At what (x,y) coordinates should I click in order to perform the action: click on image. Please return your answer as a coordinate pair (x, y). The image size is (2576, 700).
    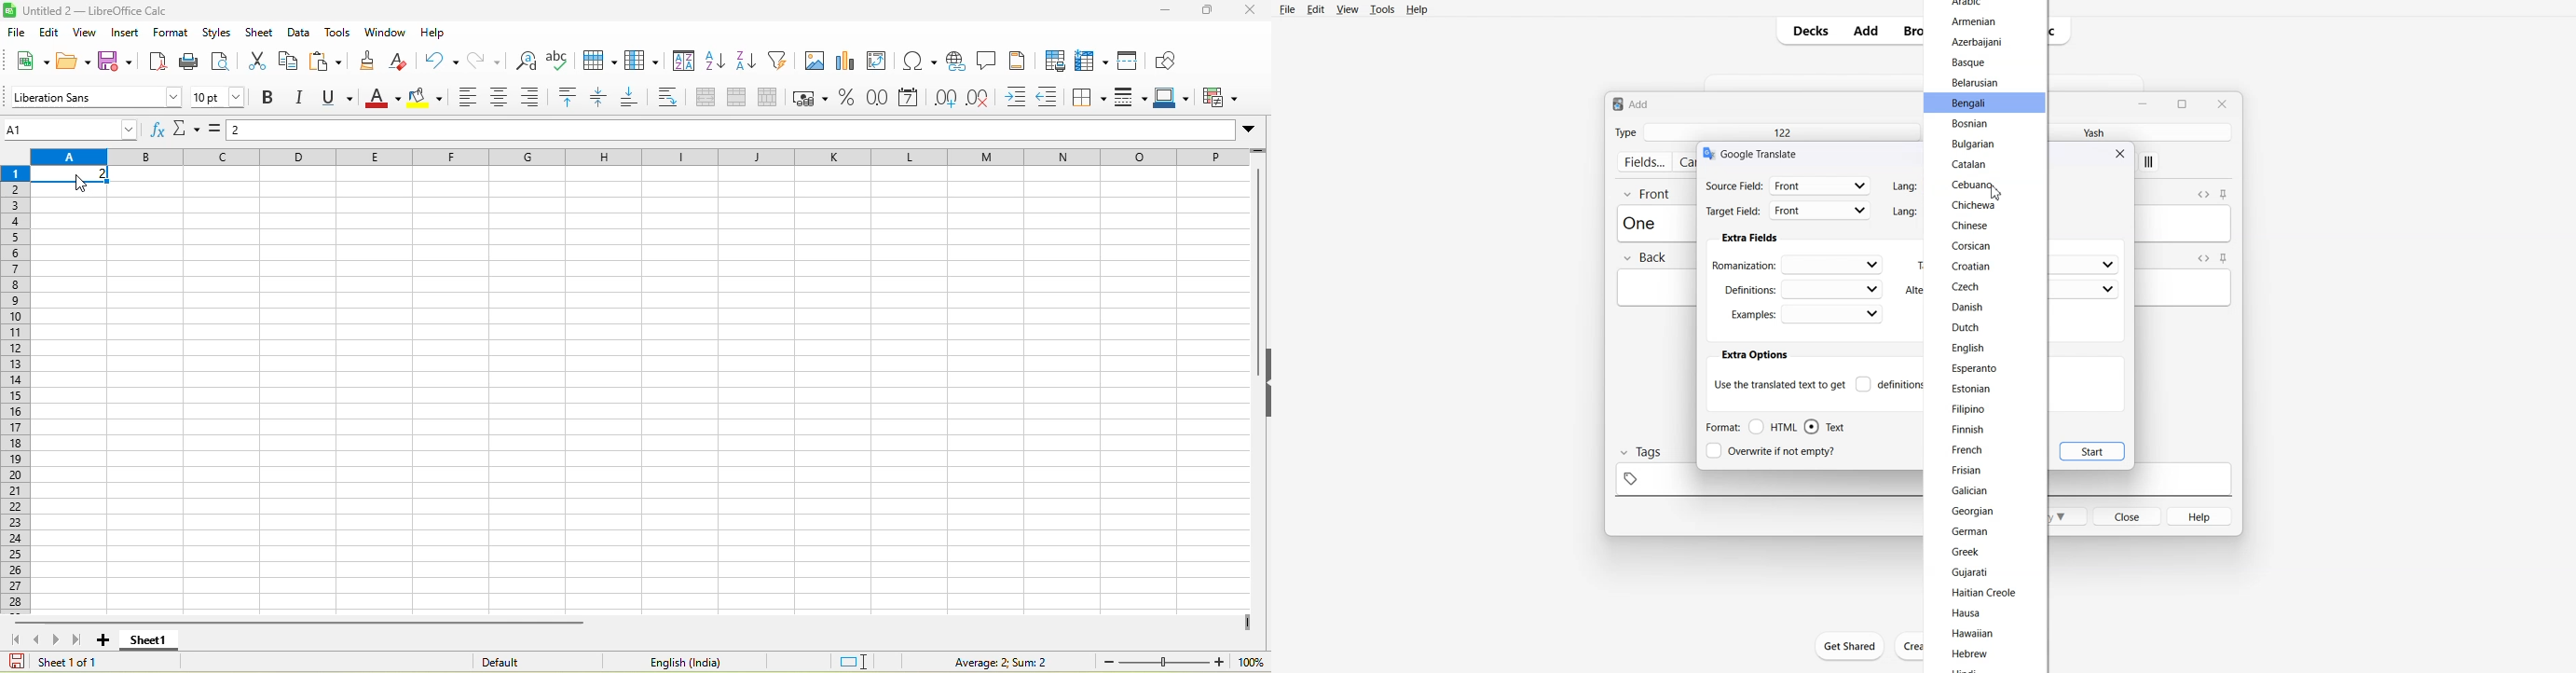
    Looking at the image, I should click on (815, 62).